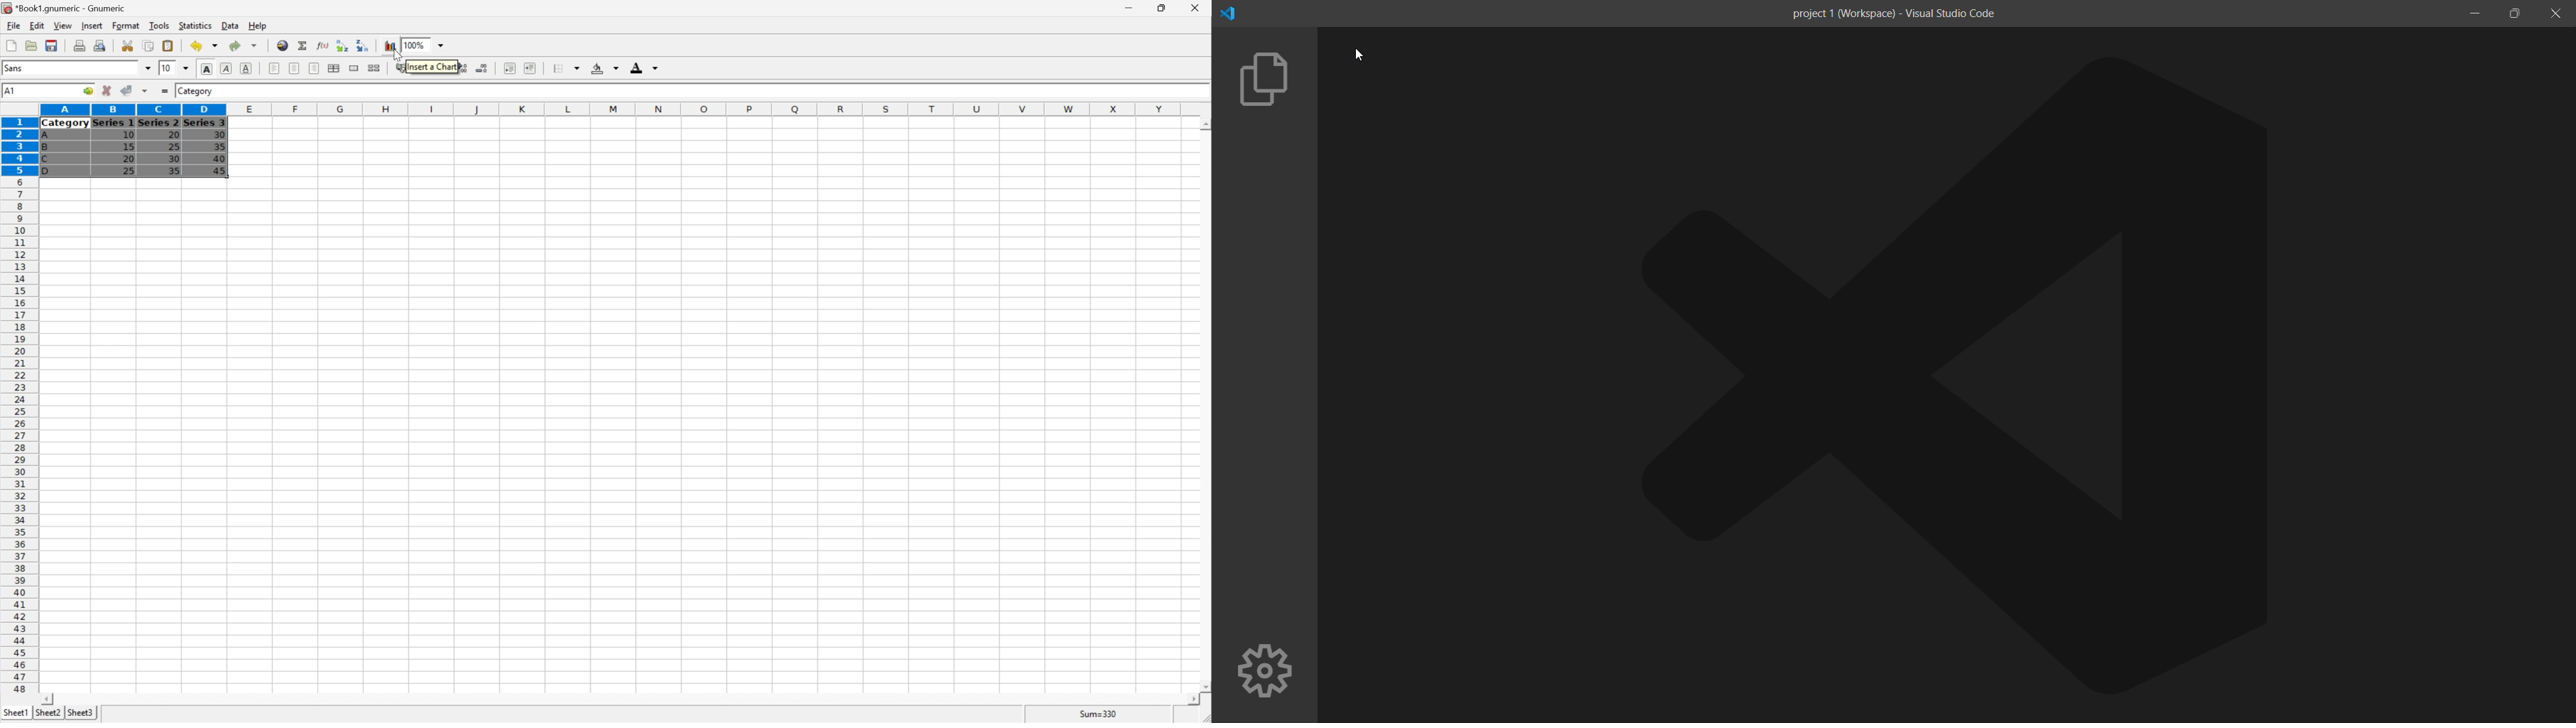 The width and height of the screenshot is (2576, 728). I want to click on Align Left, so click(273, 66).